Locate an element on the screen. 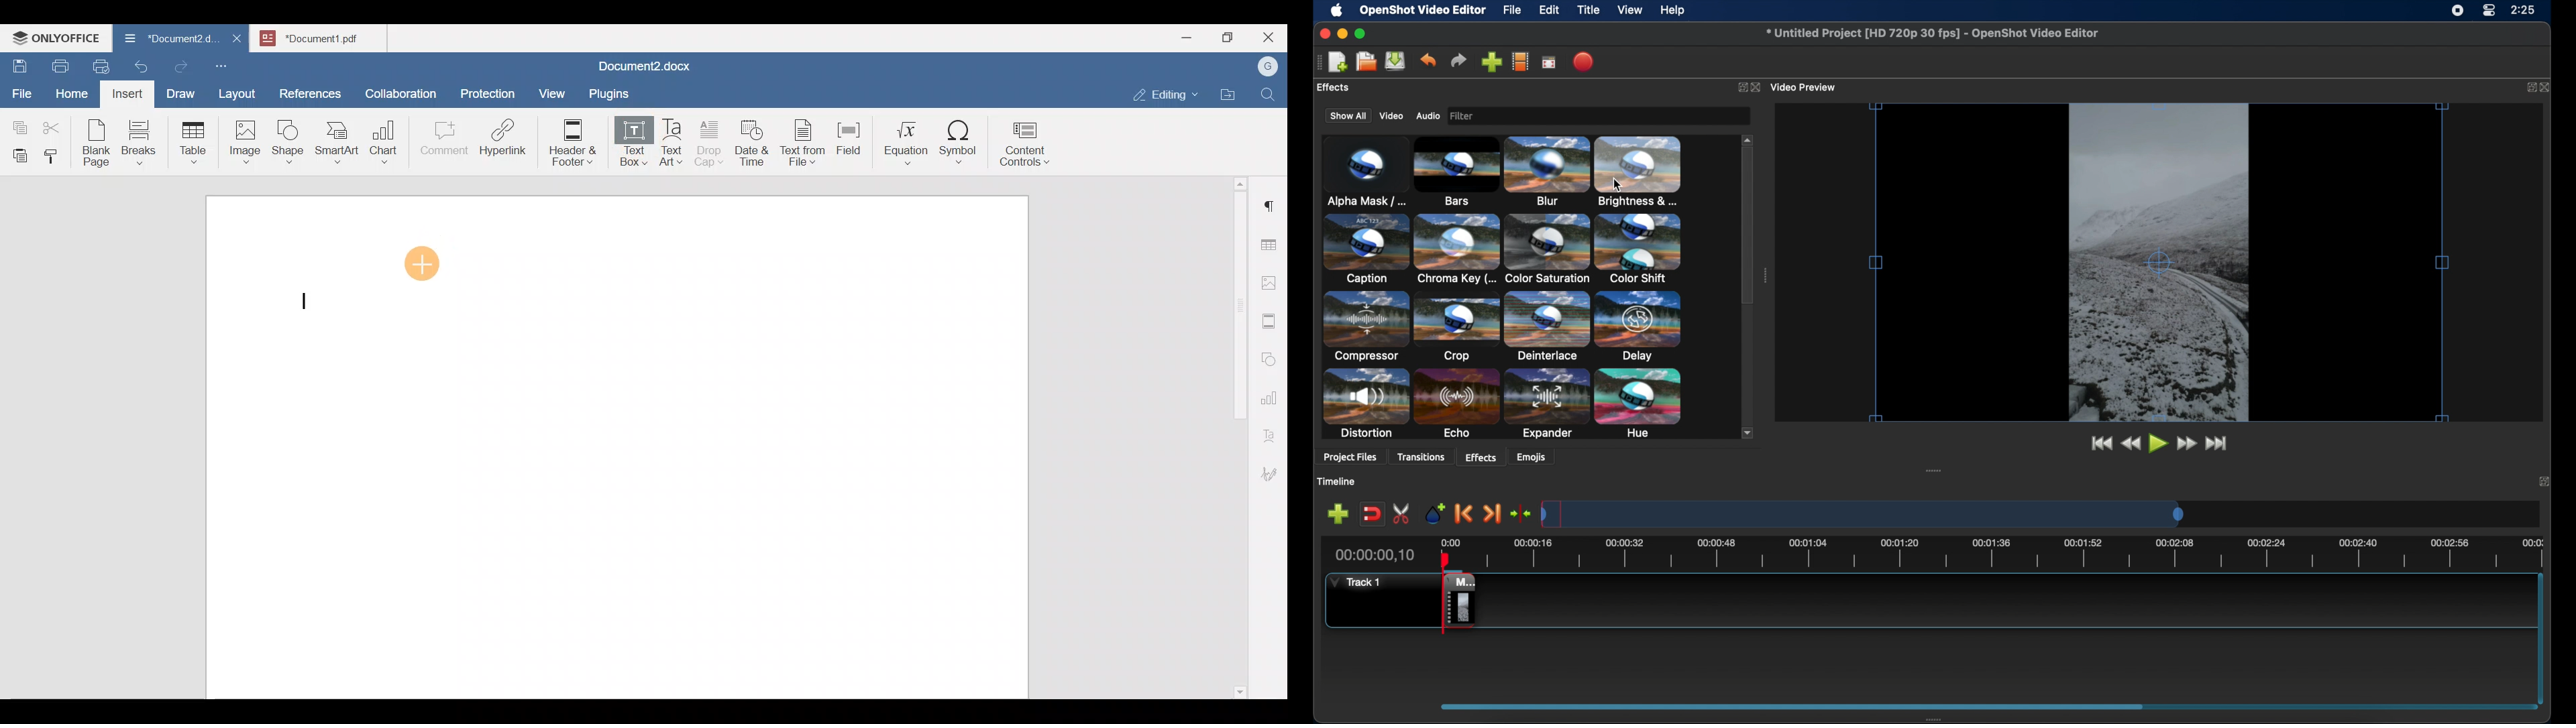 The height and width of the screenshot is (728, 2576). distortion is located at coordinates (1366, 404).